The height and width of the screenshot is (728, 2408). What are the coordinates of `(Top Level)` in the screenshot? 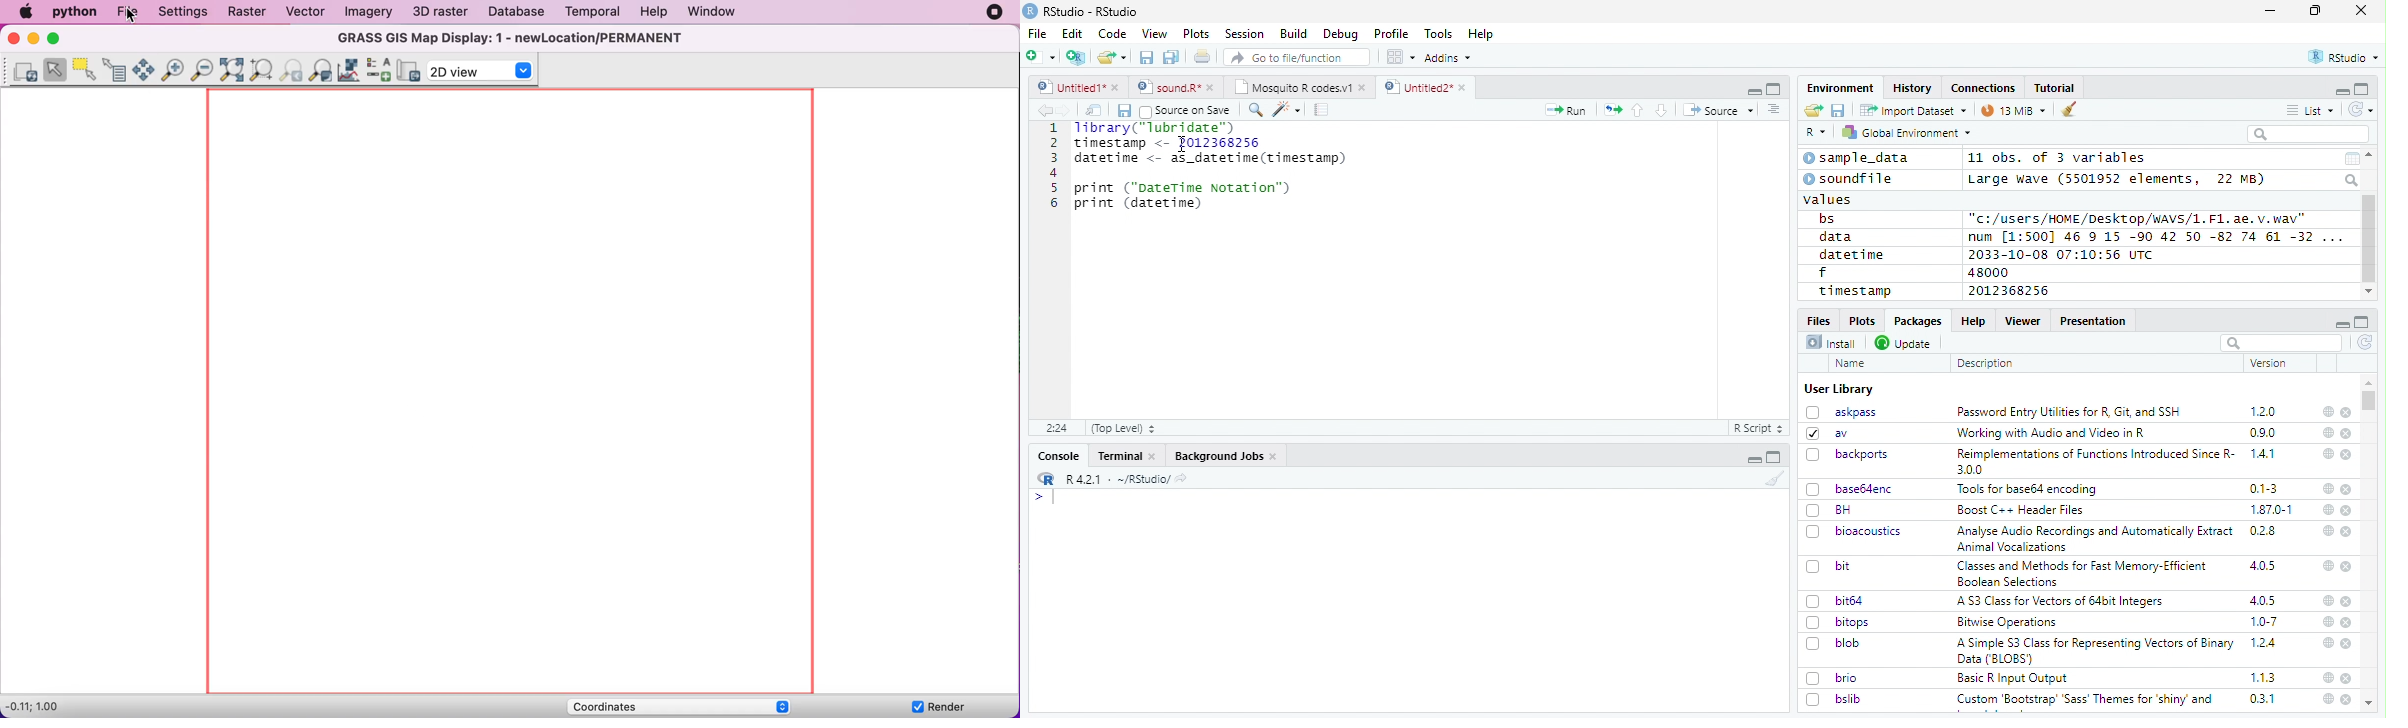 It's located at (1122, 428).